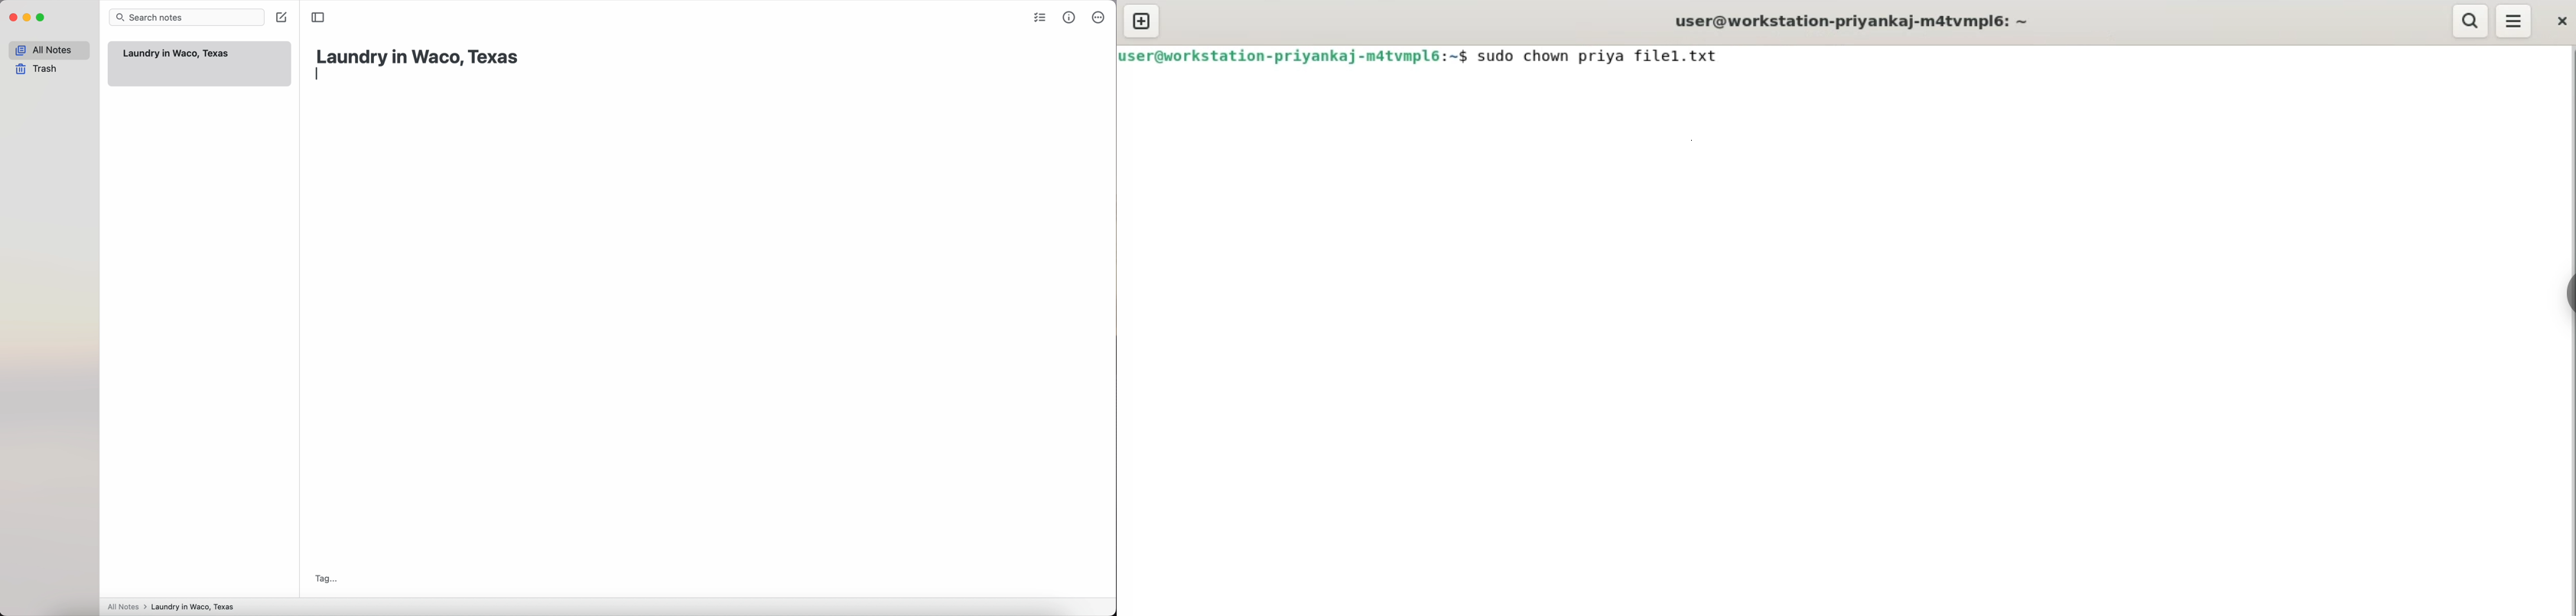 Image resolution: width=2576 pixels, height=616 pixels. Describe the element at coordinates (1600, 56) in the screenshot. I see `sudo chown priya filel.txt` at that location.